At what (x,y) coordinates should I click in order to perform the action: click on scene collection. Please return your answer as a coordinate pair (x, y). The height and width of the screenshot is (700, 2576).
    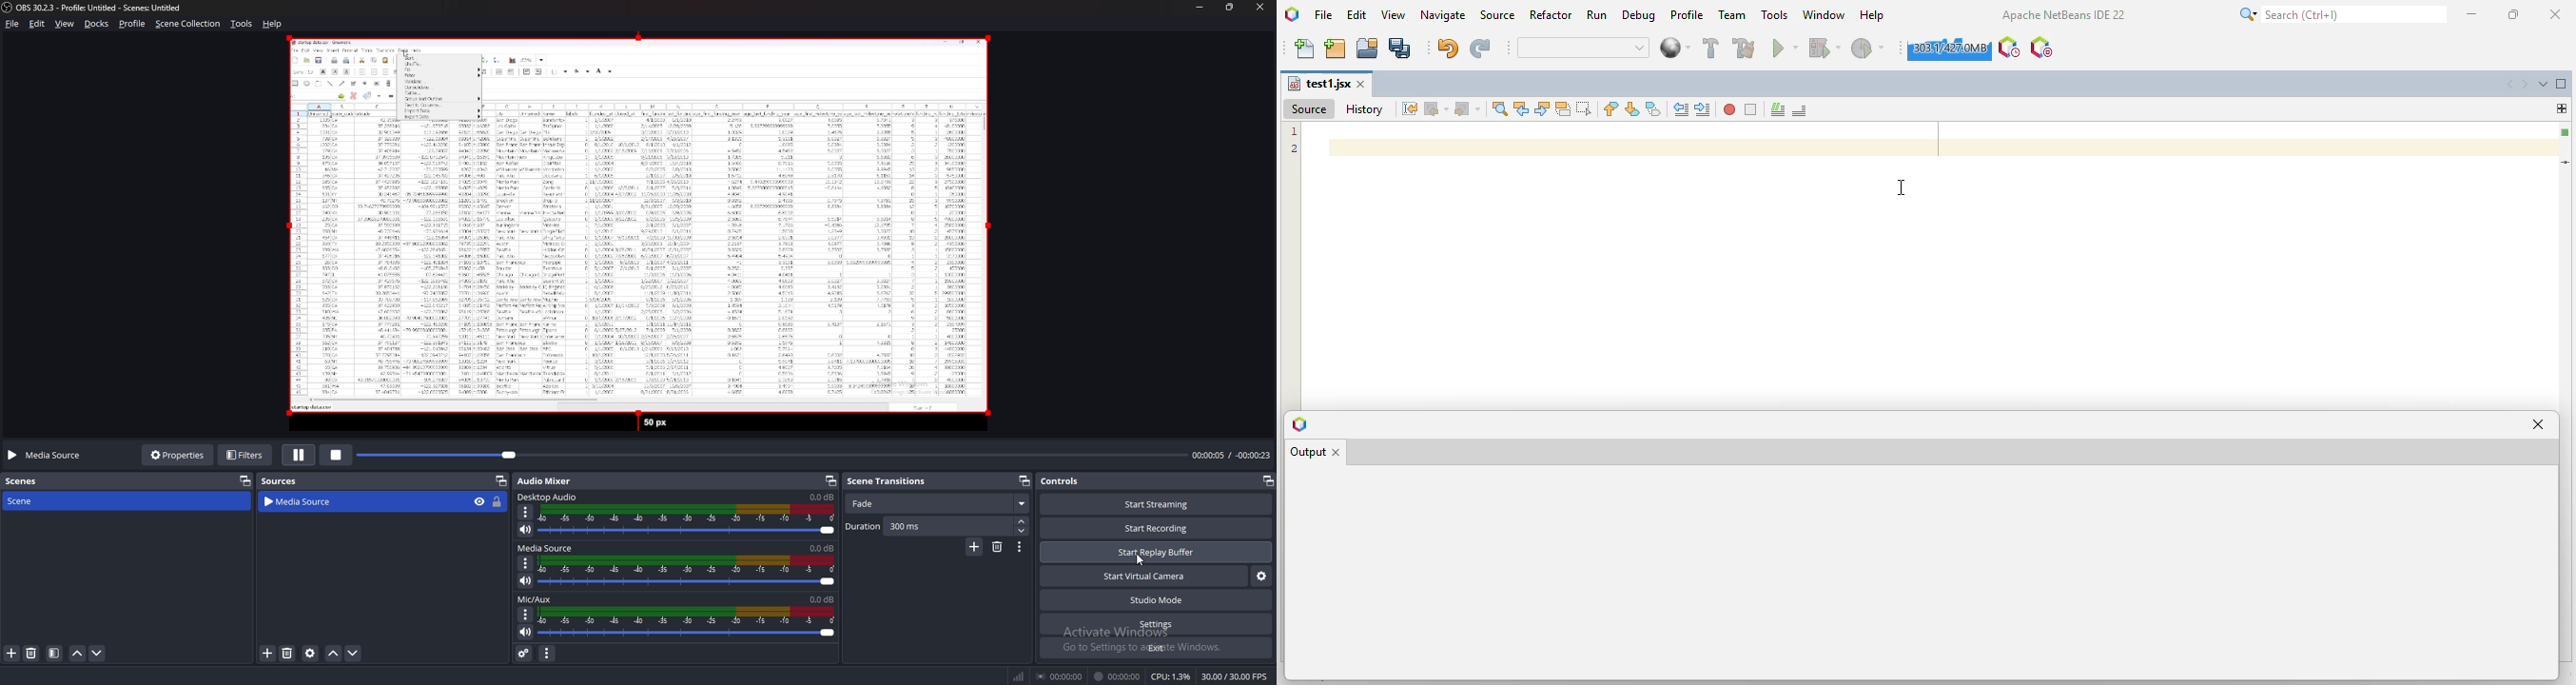
    Looking at the image, I should click on (188, 24).